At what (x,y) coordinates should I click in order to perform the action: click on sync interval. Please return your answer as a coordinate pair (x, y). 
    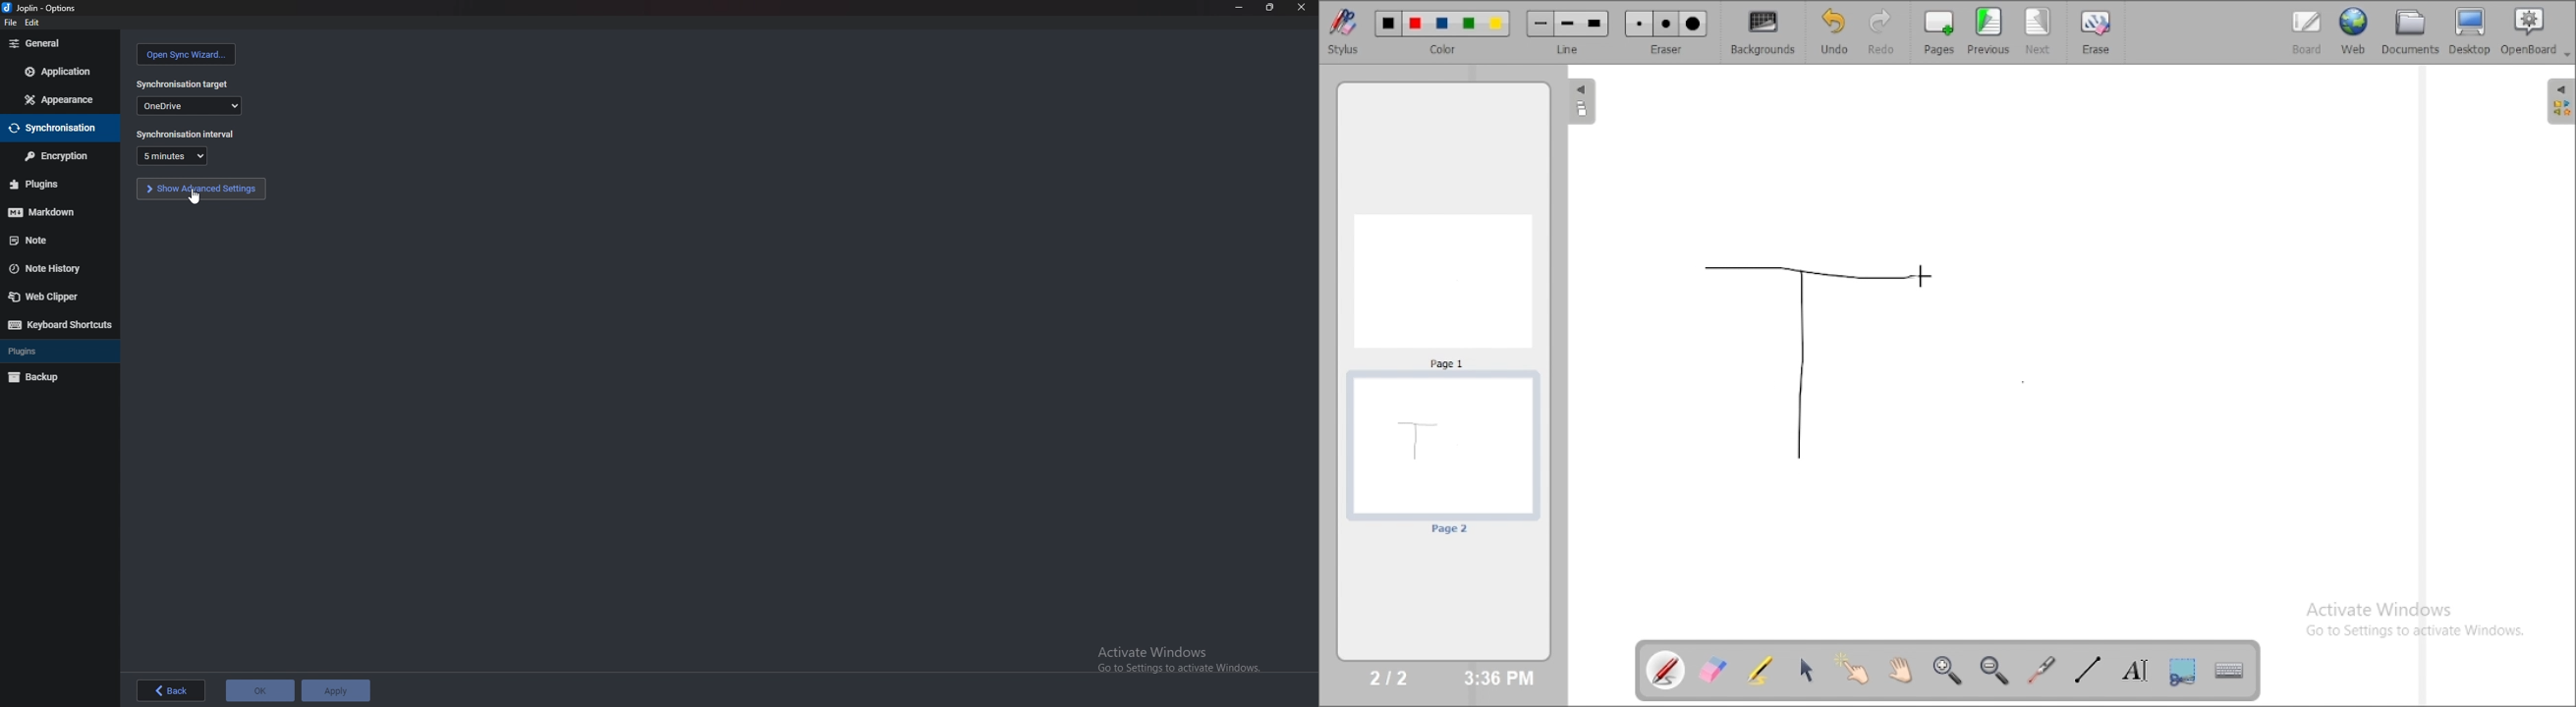
    Looking at the image, I should click on (187, 135).